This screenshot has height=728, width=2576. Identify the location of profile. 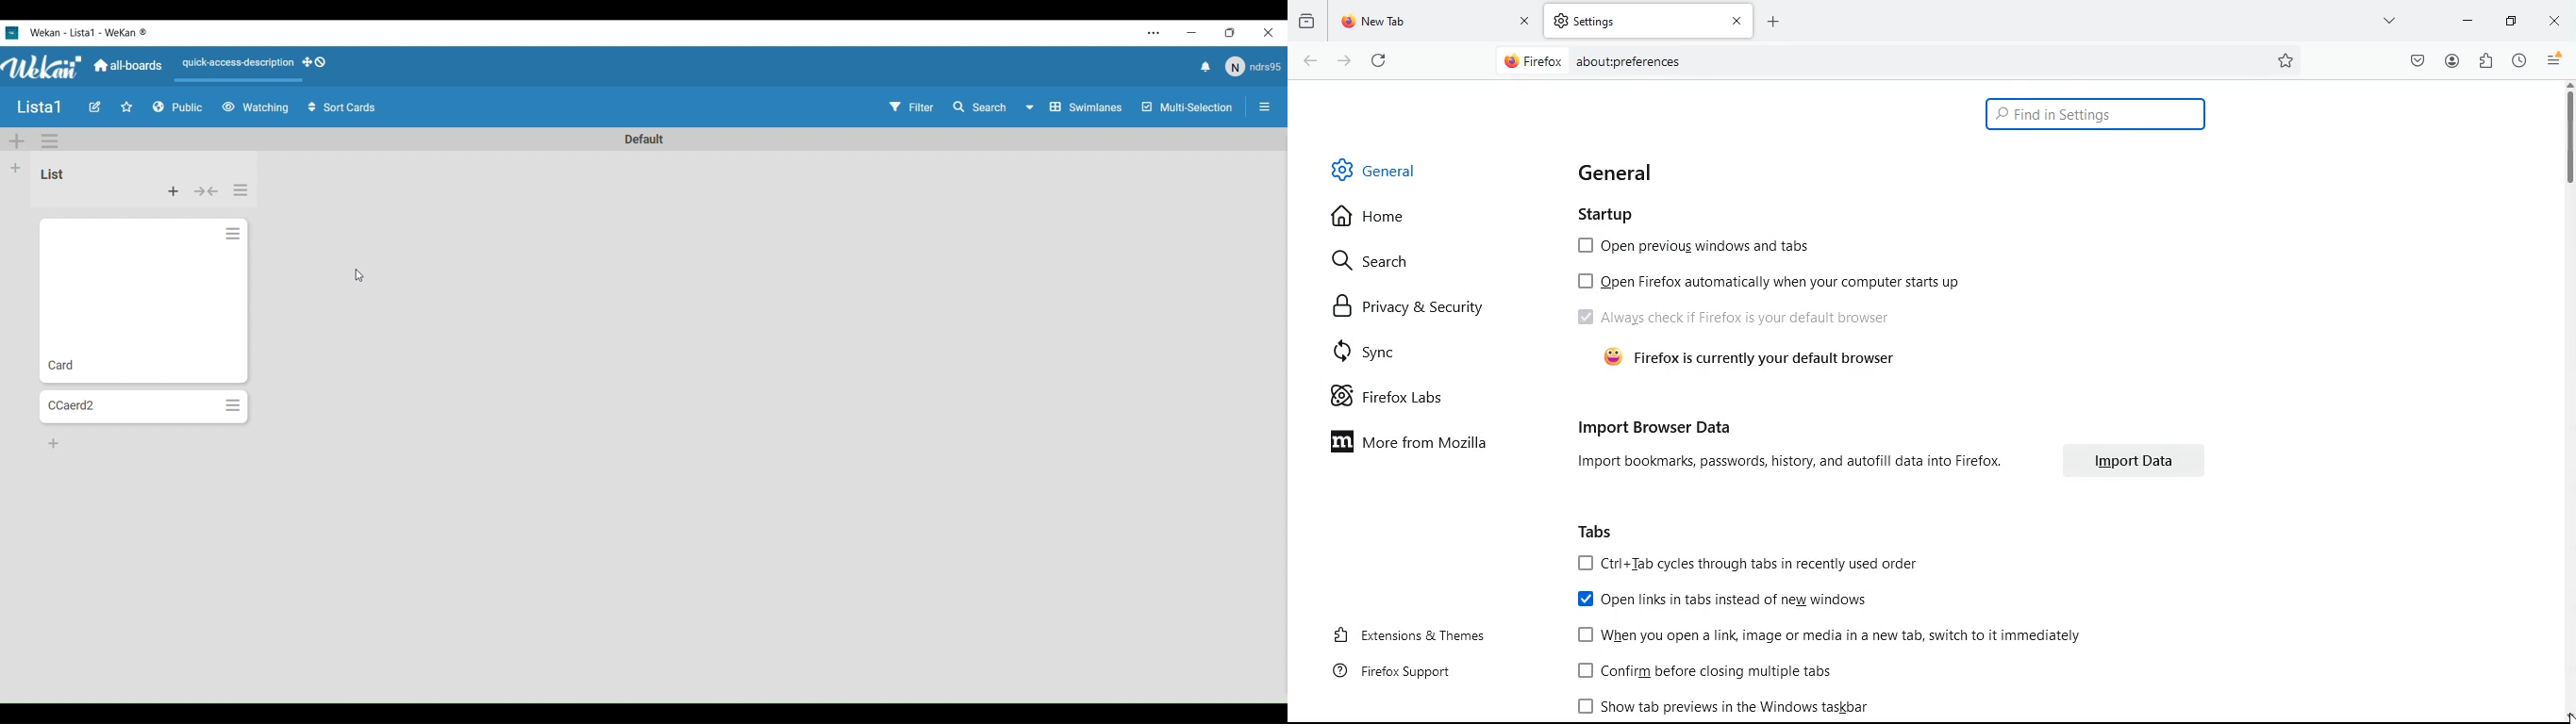
(2451, 60).